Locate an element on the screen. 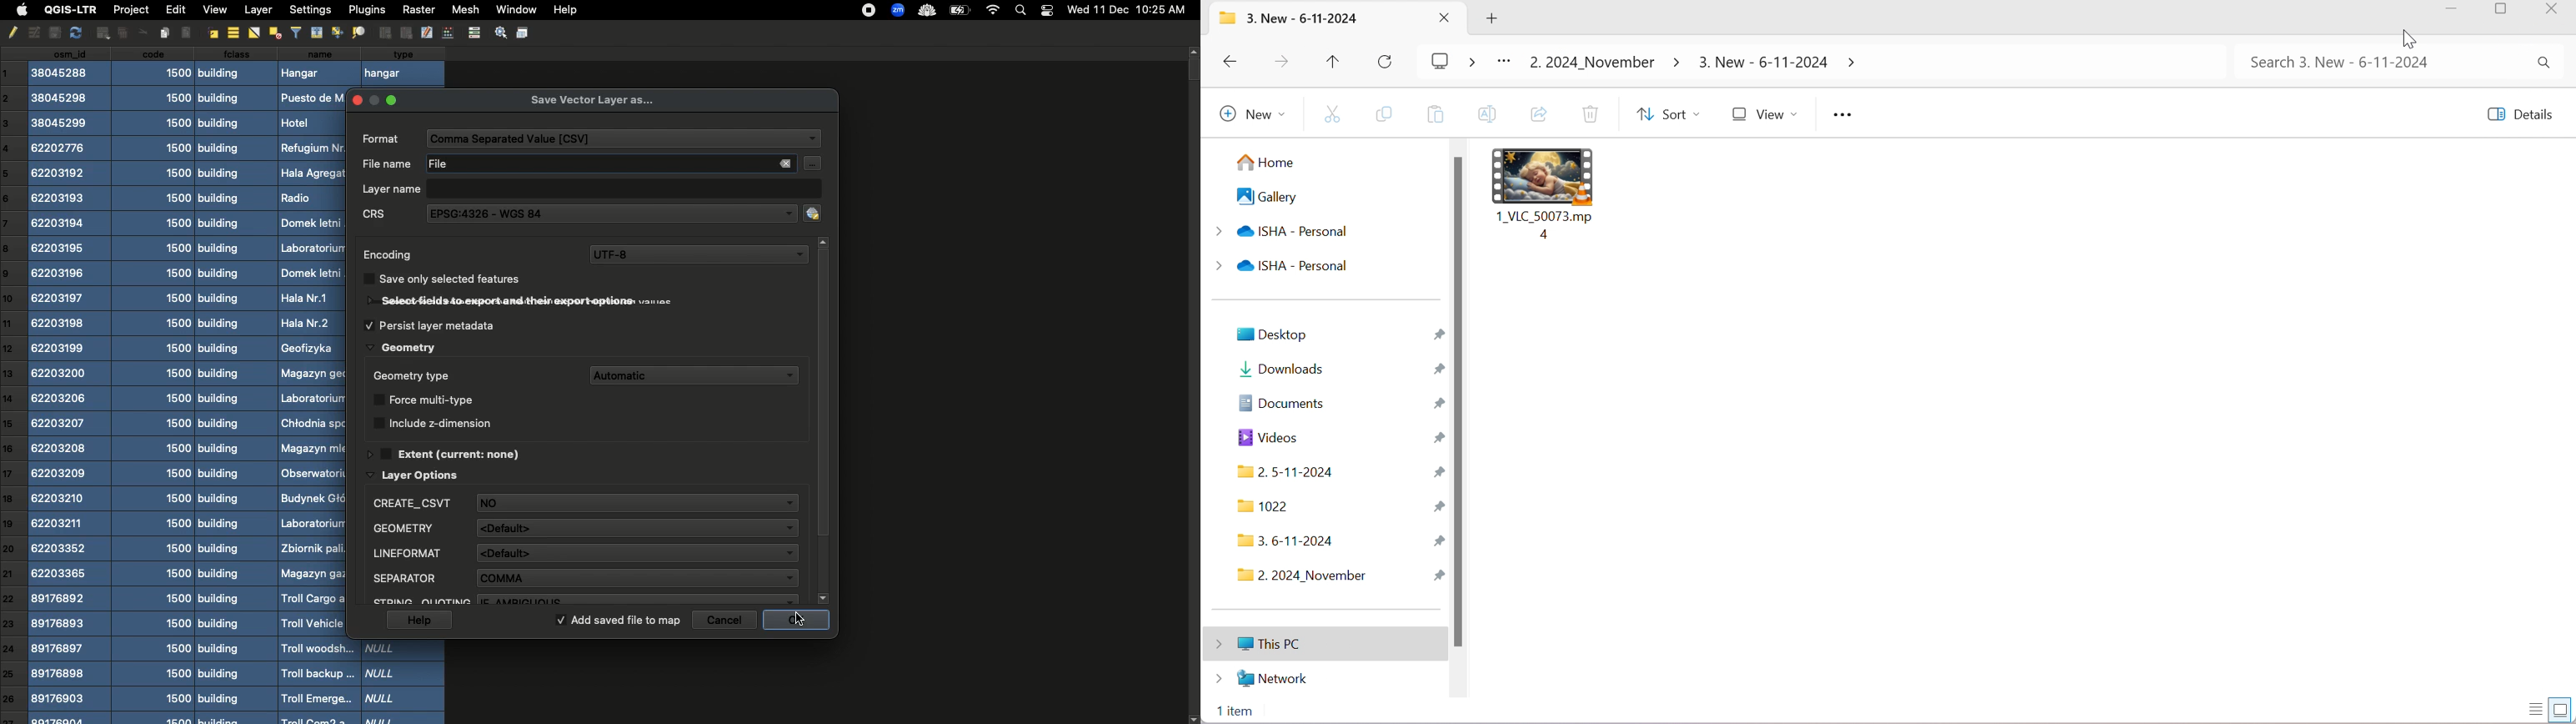  Desktop is located at coordinates (1271, 333).